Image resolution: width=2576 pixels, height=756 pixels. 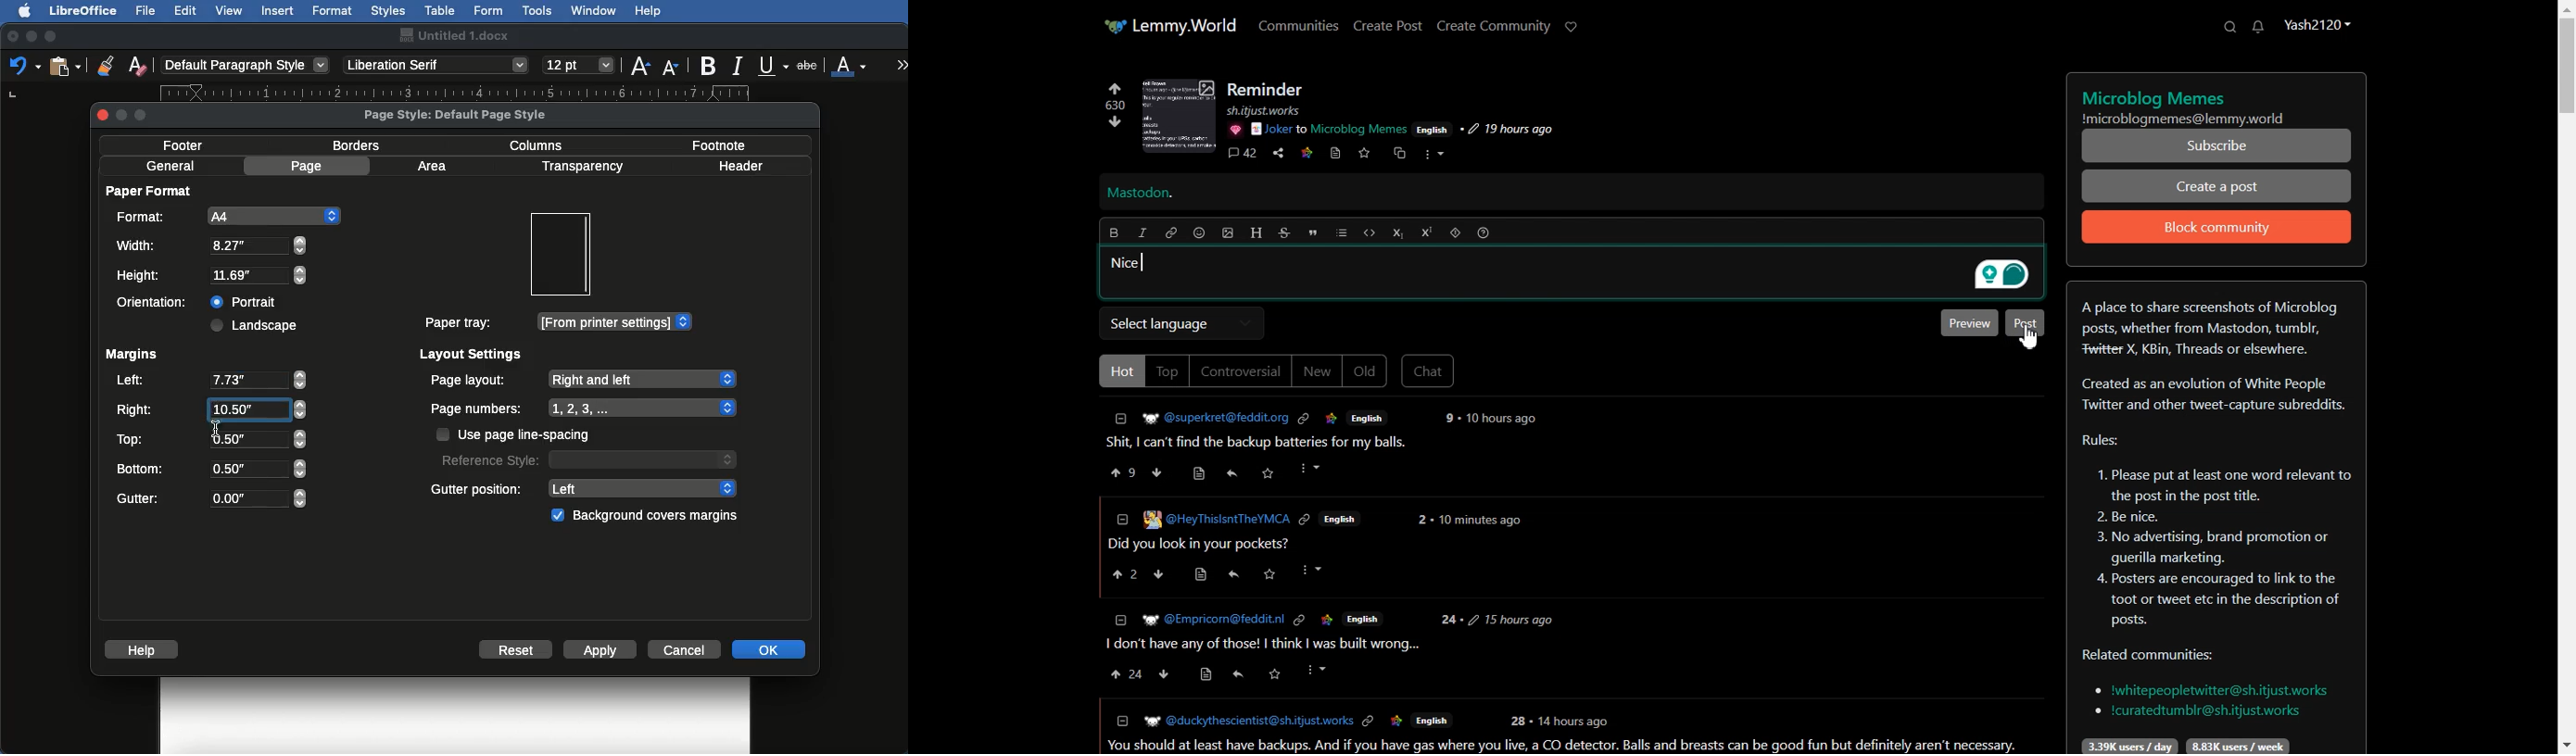 What do you see at coordinates (1257, 233) in the screenshot?
I see `Header` at bounding box center [1257, 233].